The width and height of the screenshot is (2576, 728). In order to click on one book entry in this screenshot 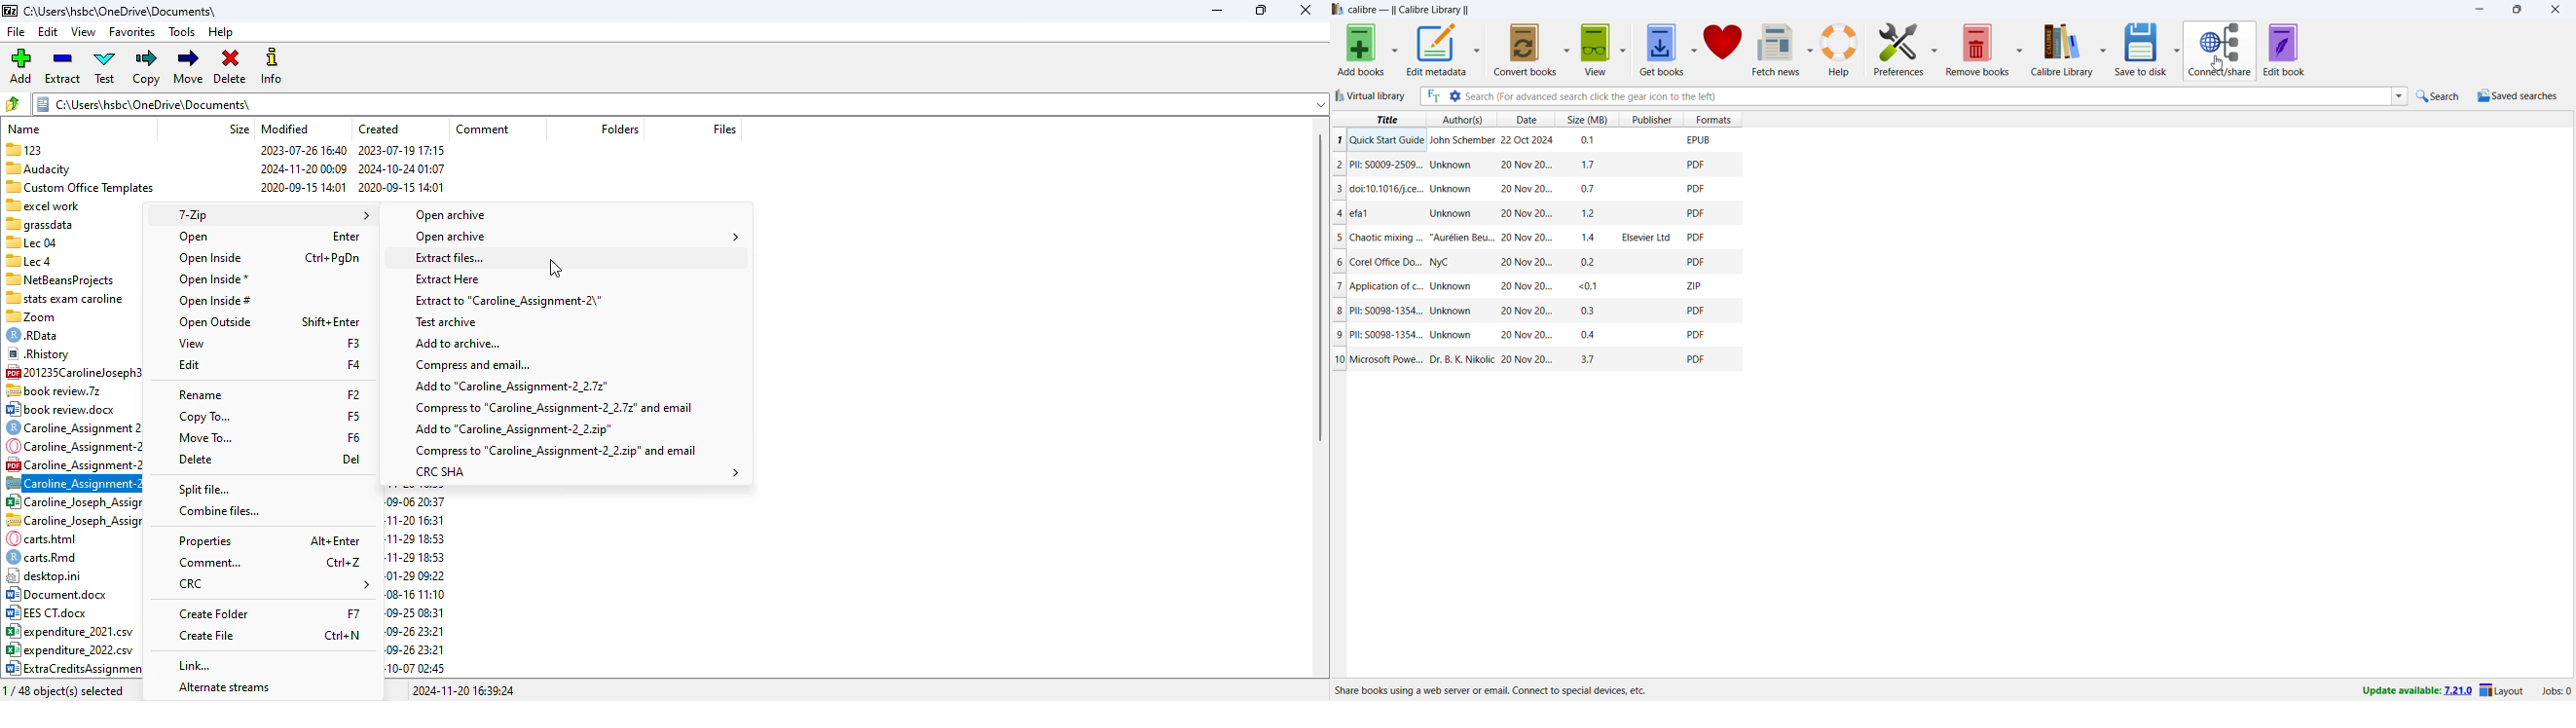, I will do `click(1535, 189)`.